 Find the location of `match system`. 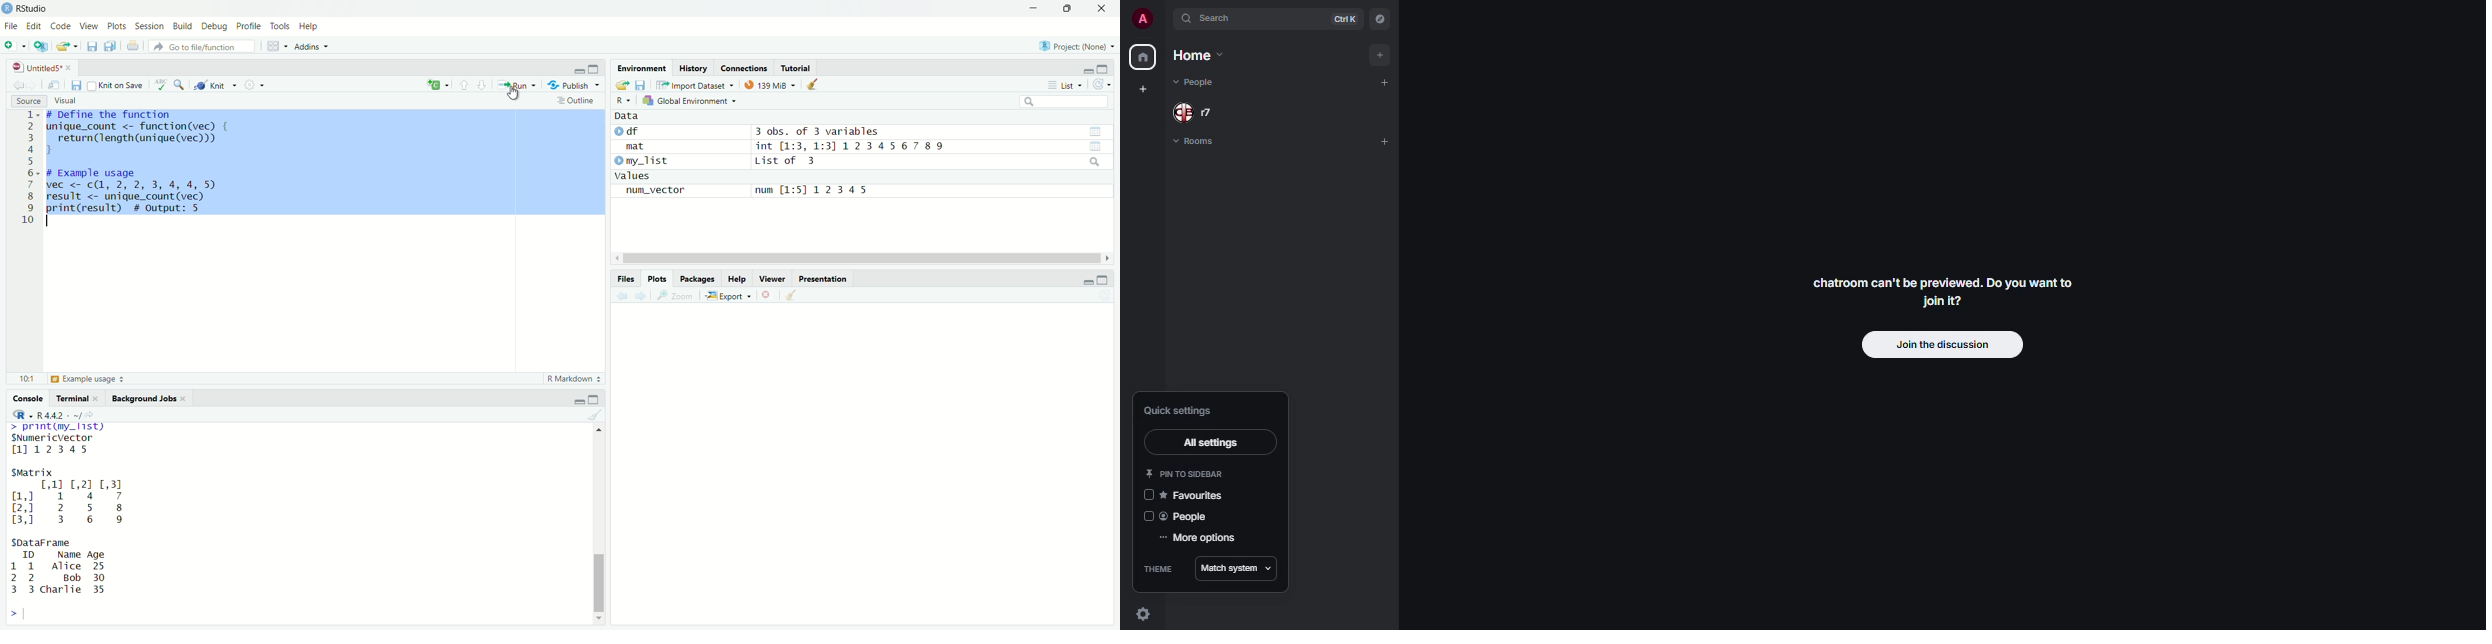

match system is located at coordinates (1245, 568).